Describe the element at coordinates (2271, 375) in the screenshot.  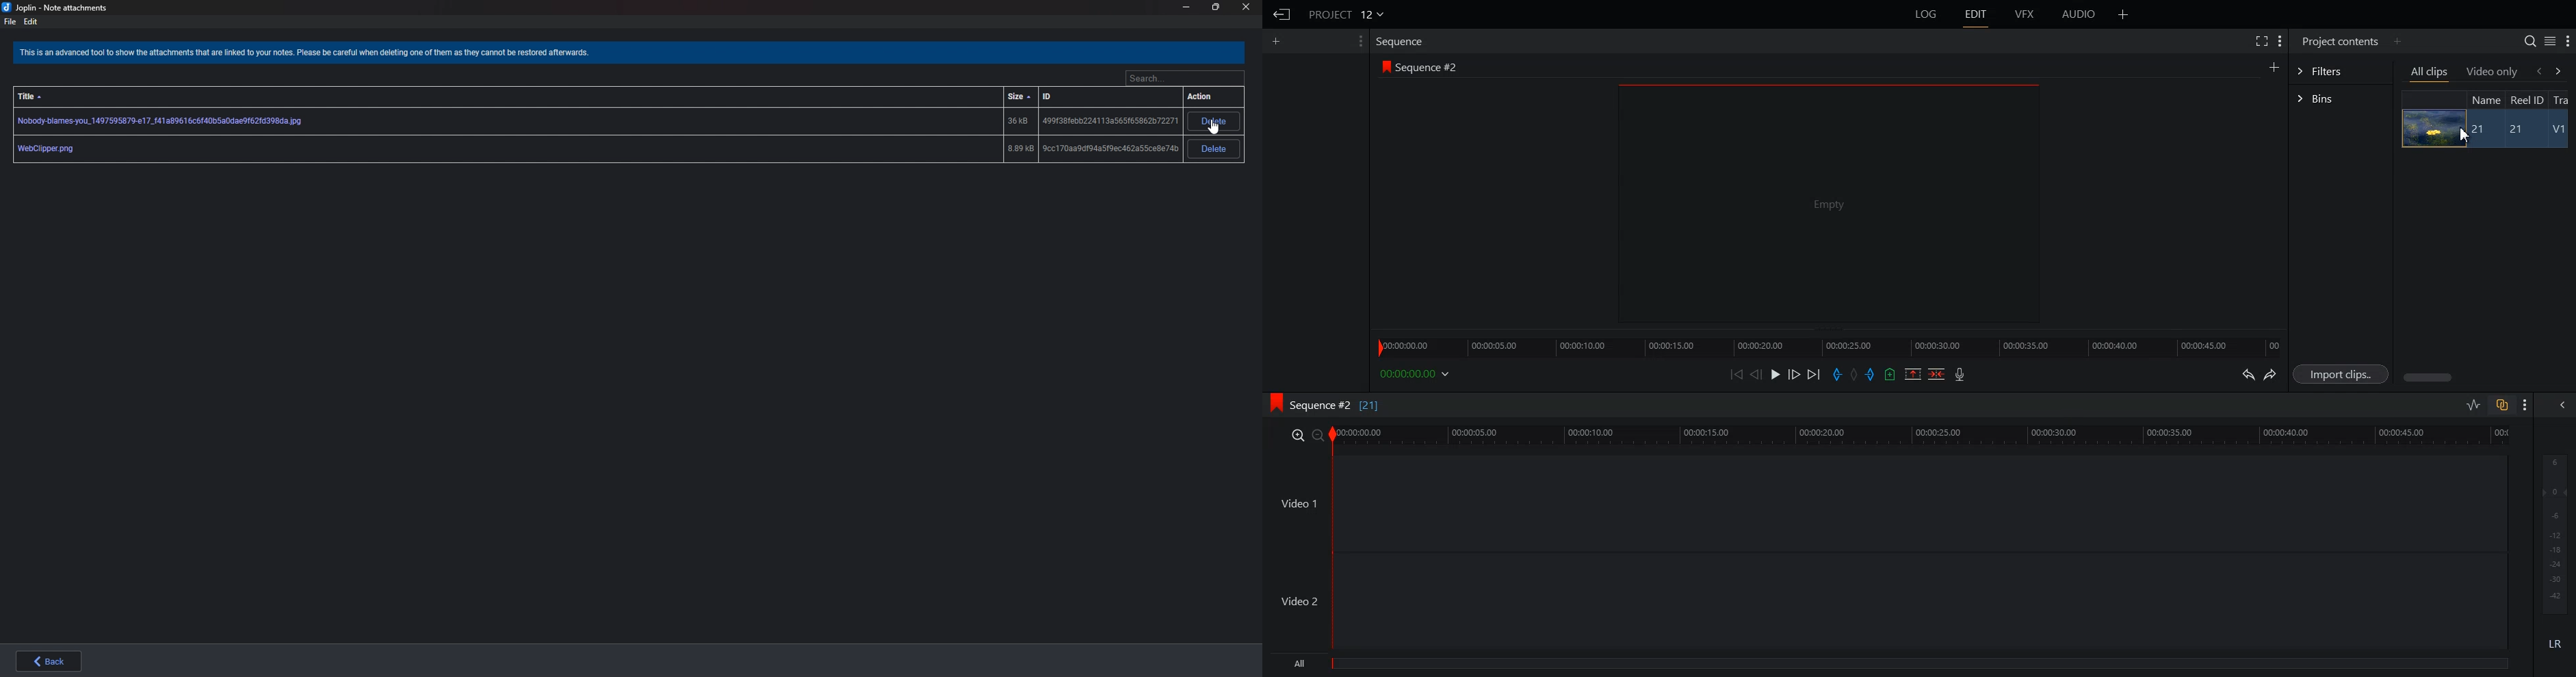
I see `Redo` at that location.